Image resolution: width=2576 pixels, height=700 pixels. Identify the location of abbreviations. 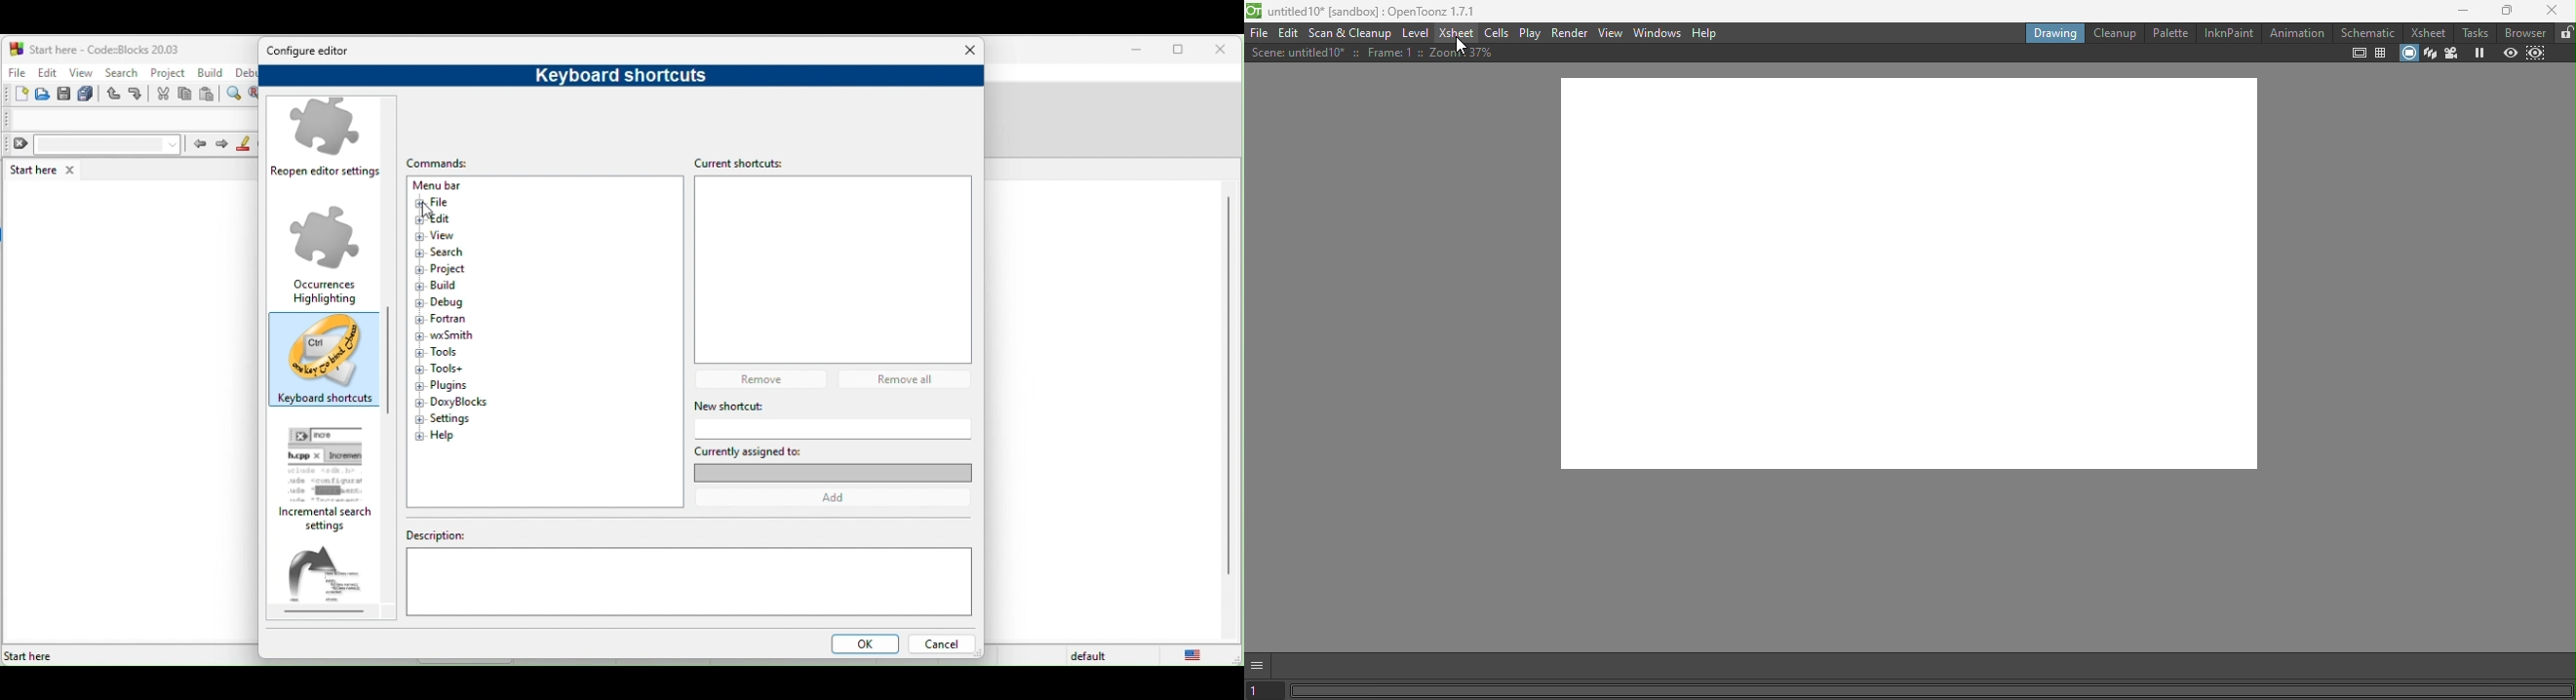
(333, 580).